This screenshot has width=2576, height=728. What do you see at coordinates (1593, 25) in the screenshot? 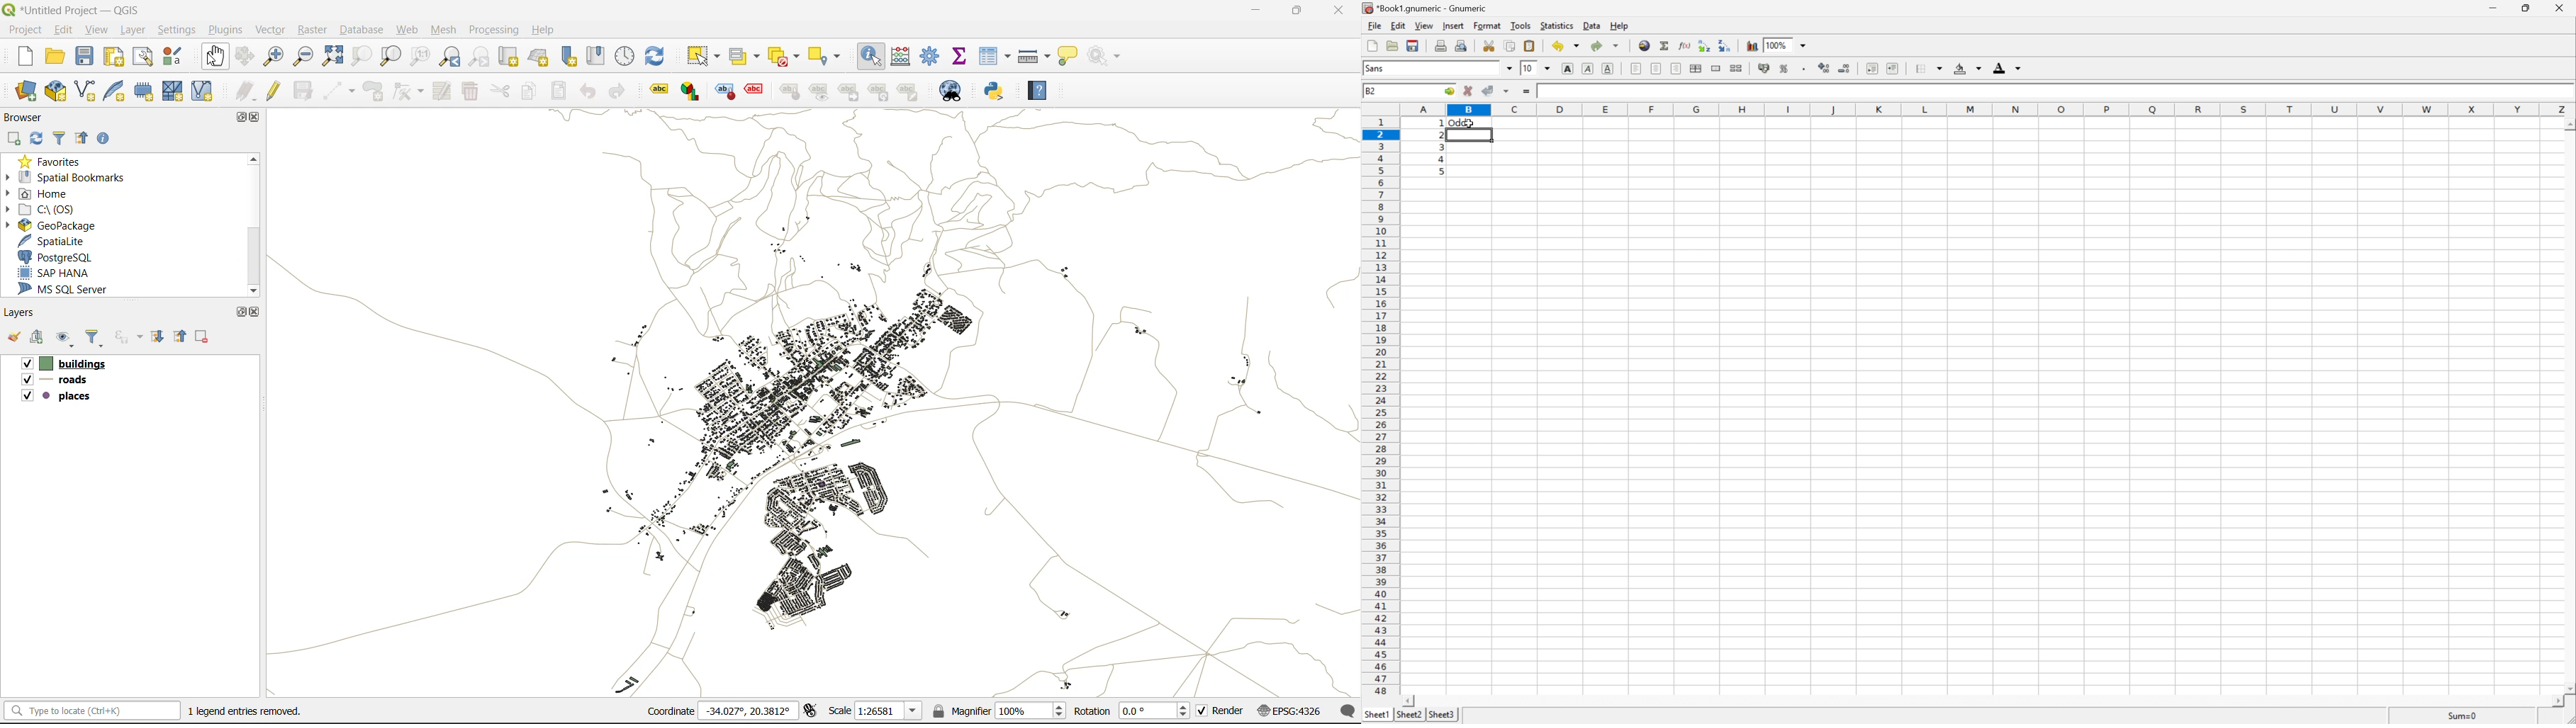
I see `Data` at bounding box center [1593, 25].